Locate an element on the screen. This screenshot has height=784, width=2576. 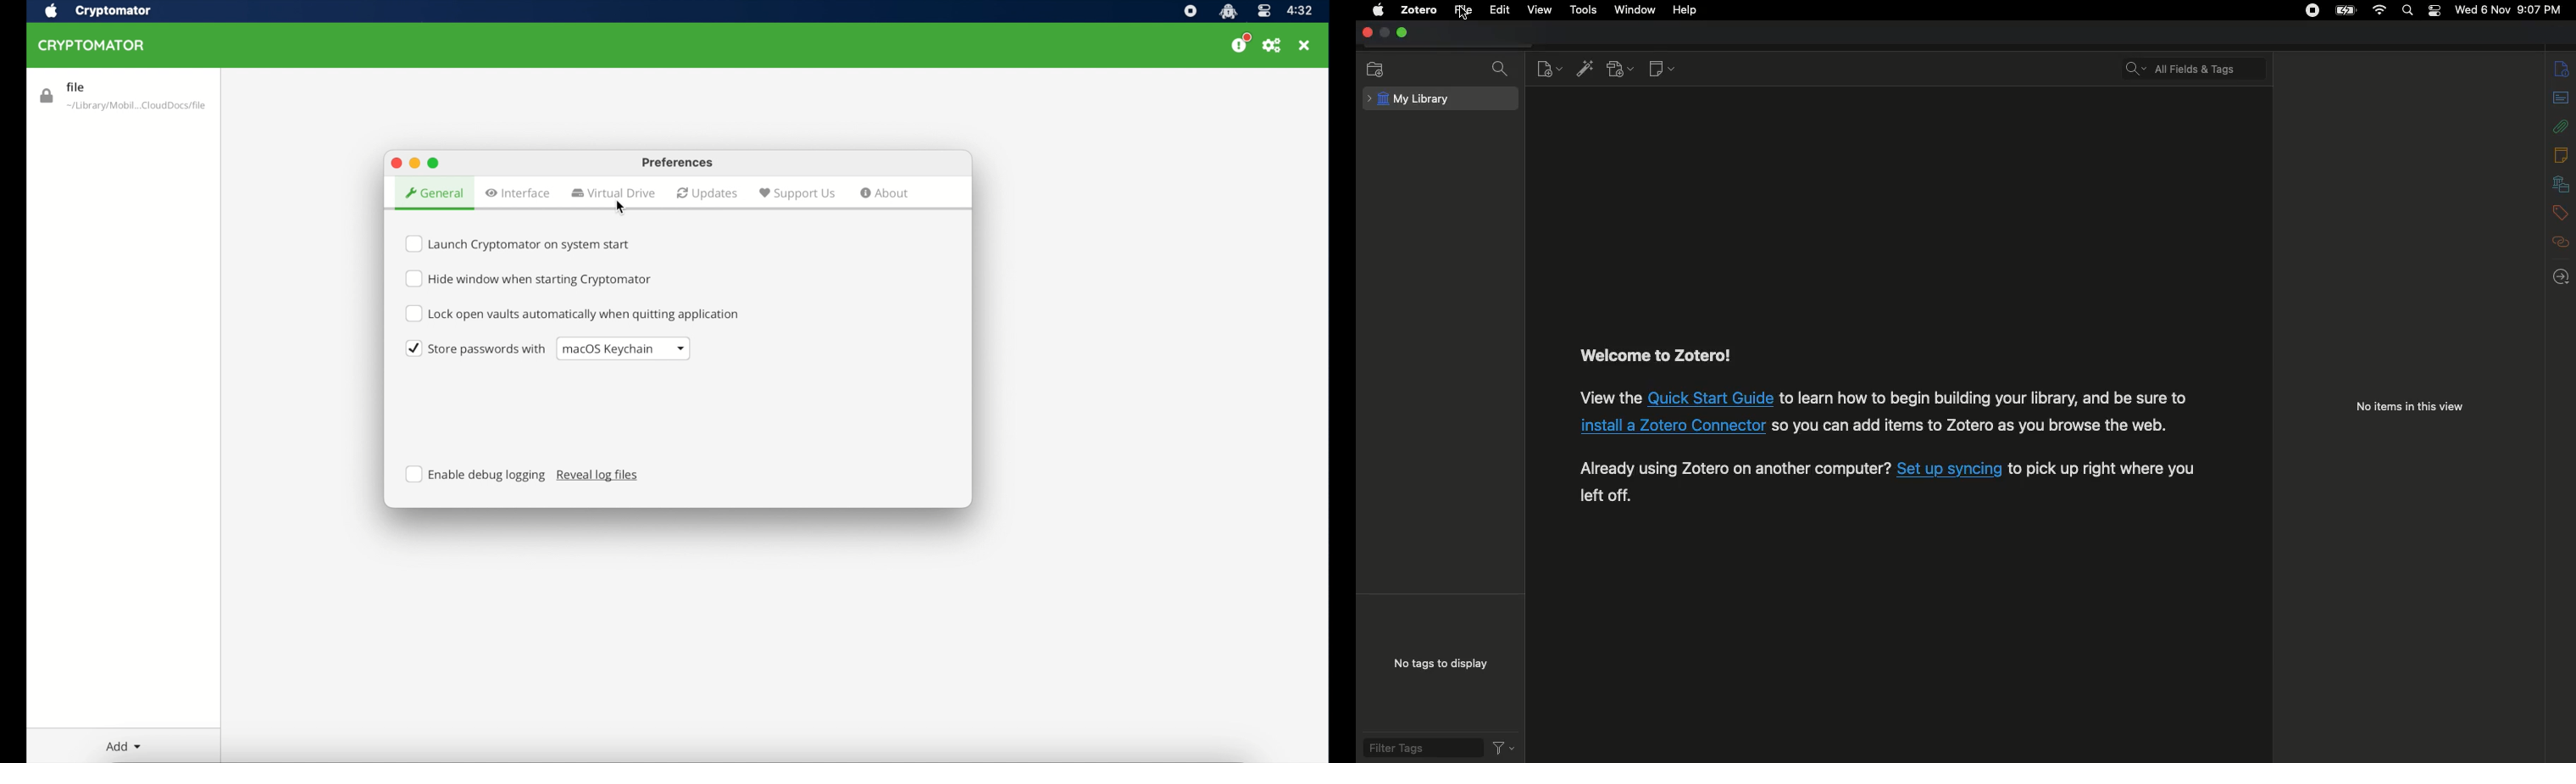
store passwords with is located at coordinates (475, 348).